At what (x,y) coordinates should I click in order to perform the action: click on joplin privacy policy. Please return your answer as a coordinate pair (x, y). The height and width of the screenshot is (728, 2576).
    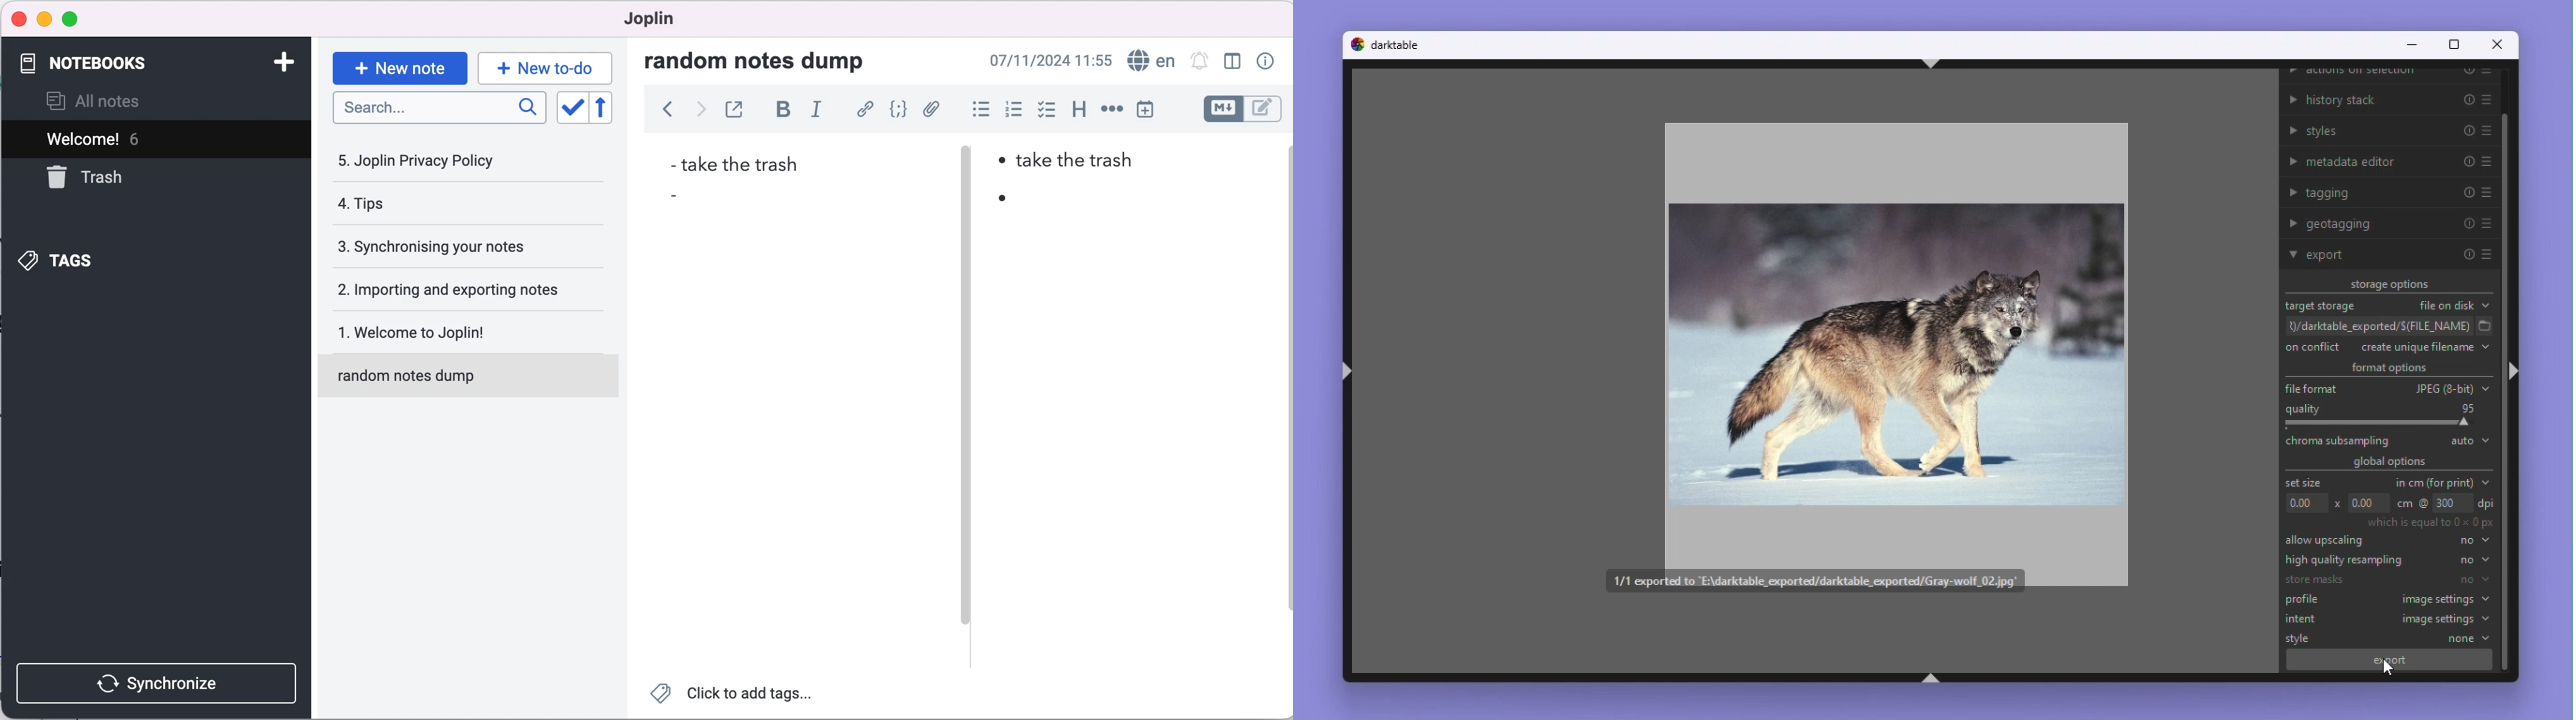
    Looking at the image, I should click on (431, 160).